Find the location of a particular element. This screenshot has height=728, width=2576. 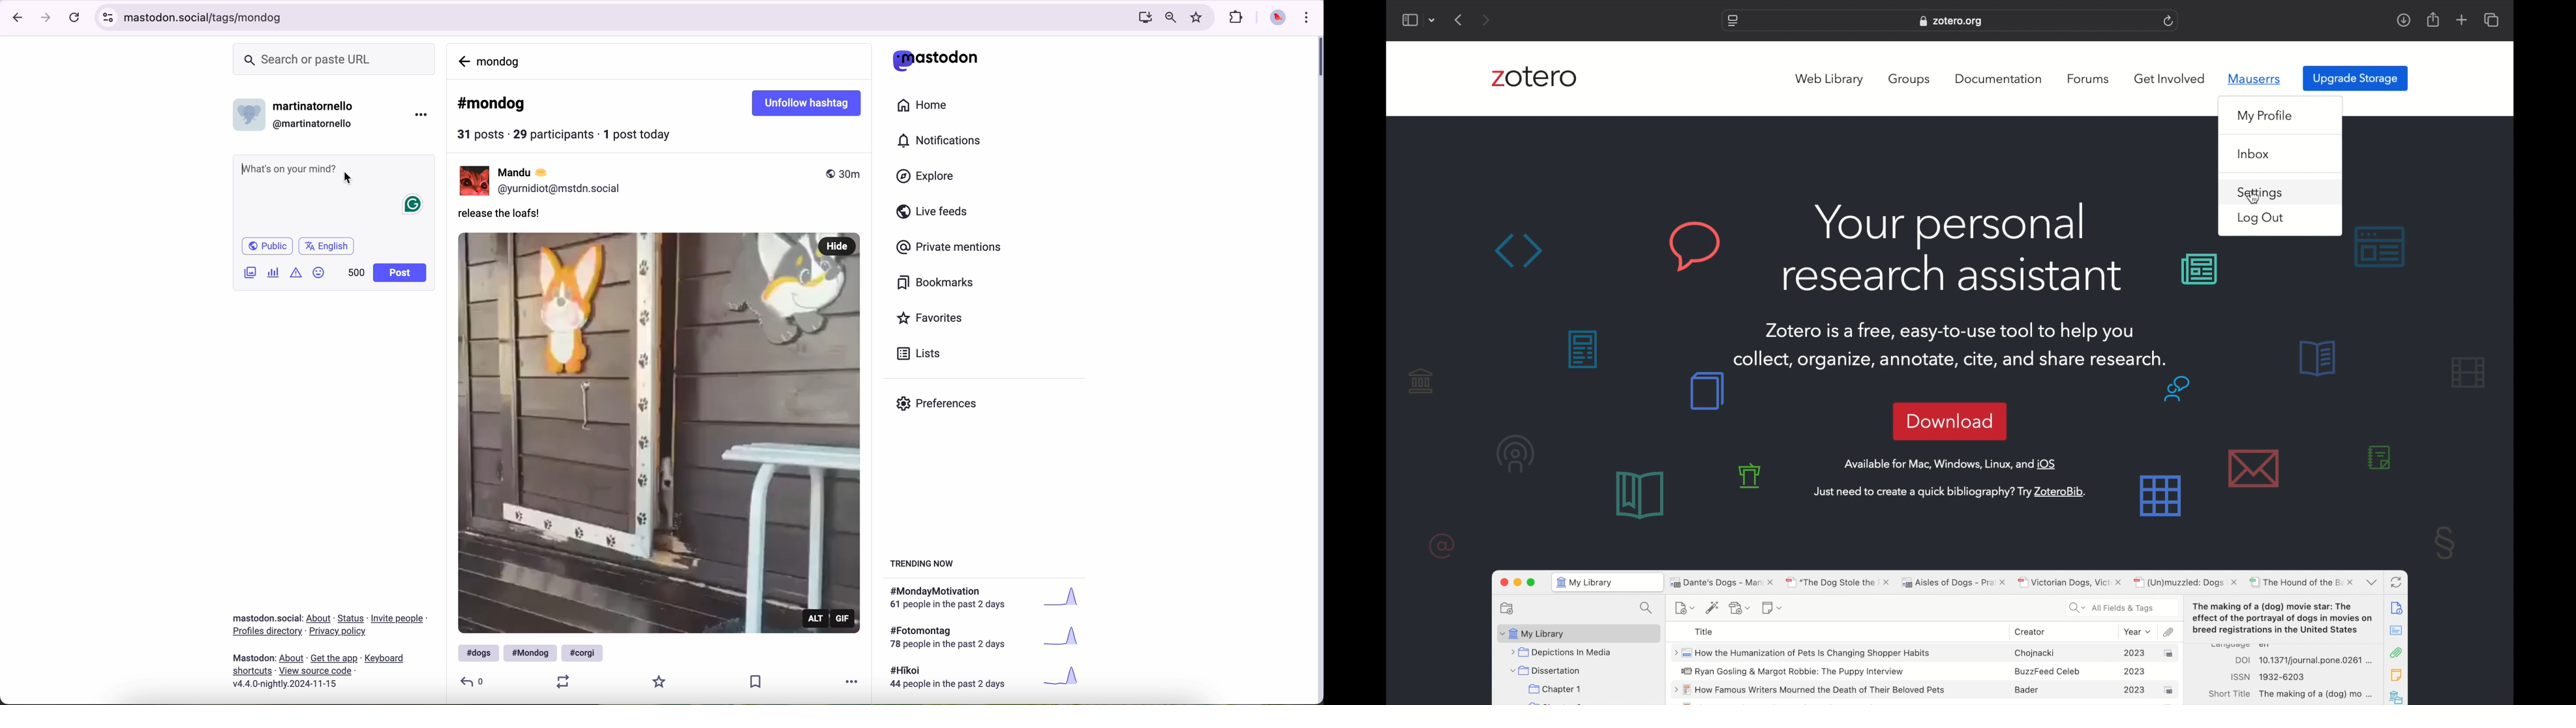

mondog is located at coordinates (501, 60).